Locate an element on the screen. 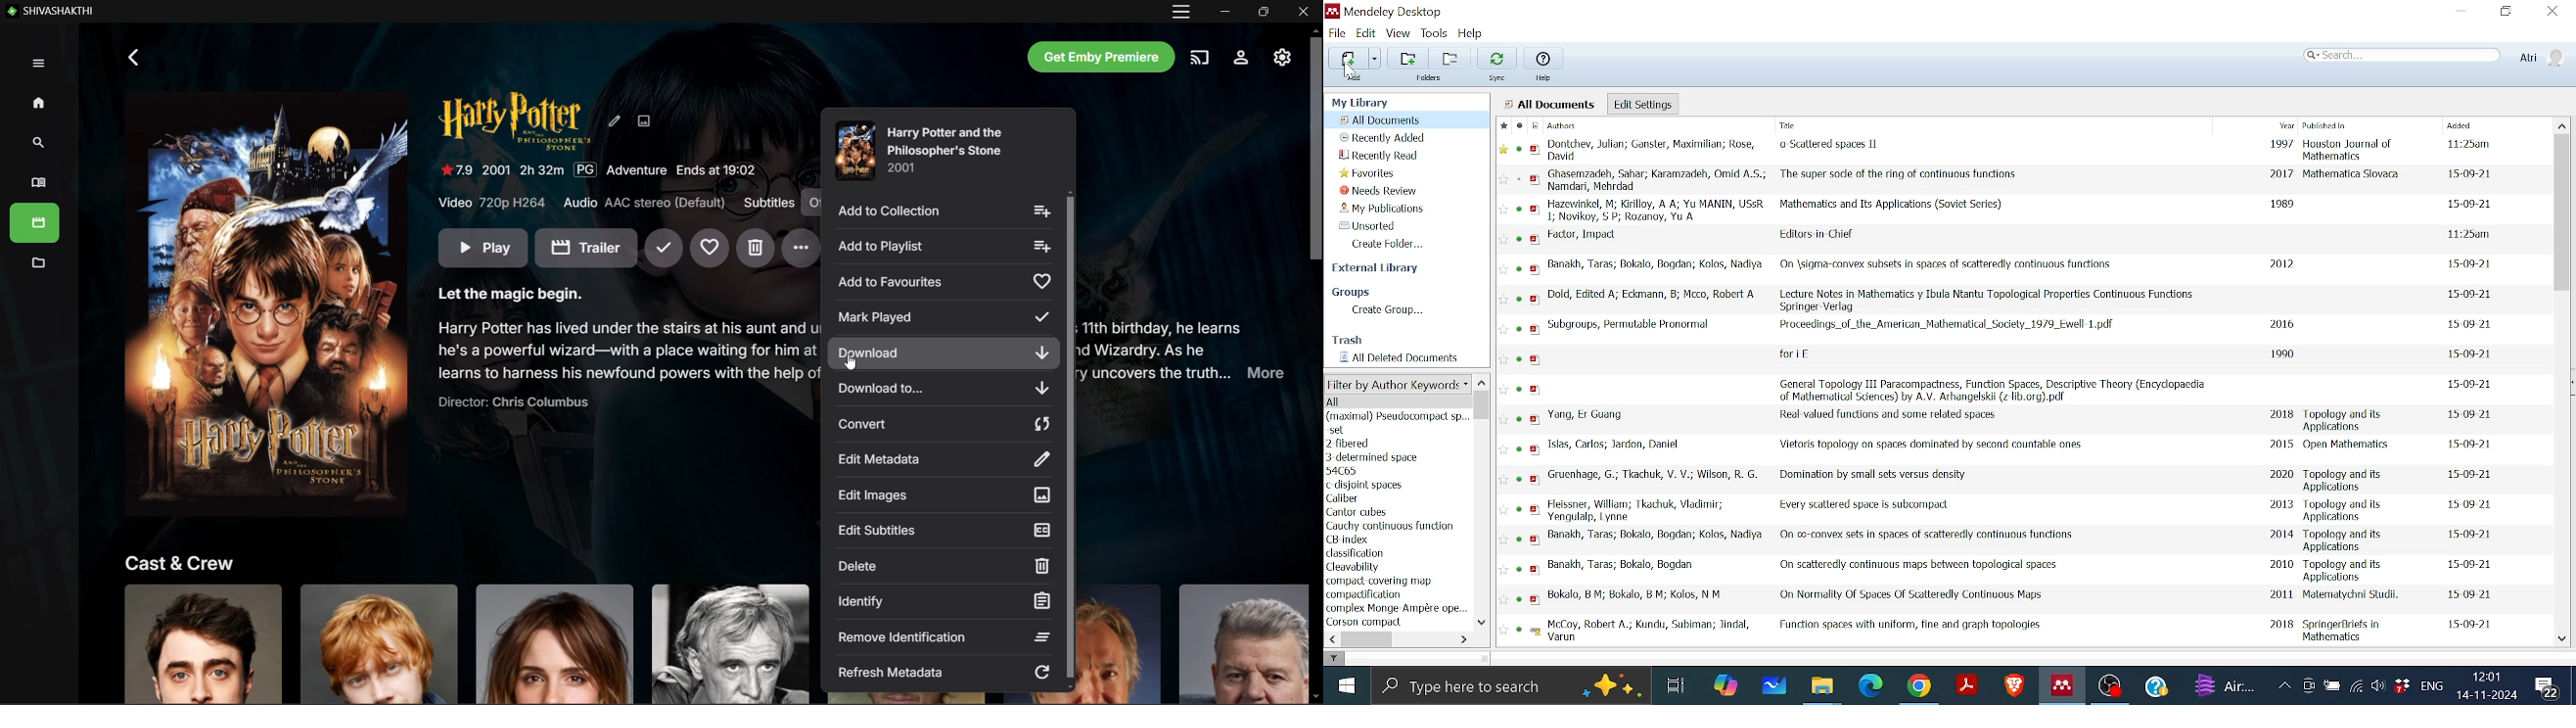 This screenshot has height=728, width=2576. Author is located at coordinates (1592, 235).